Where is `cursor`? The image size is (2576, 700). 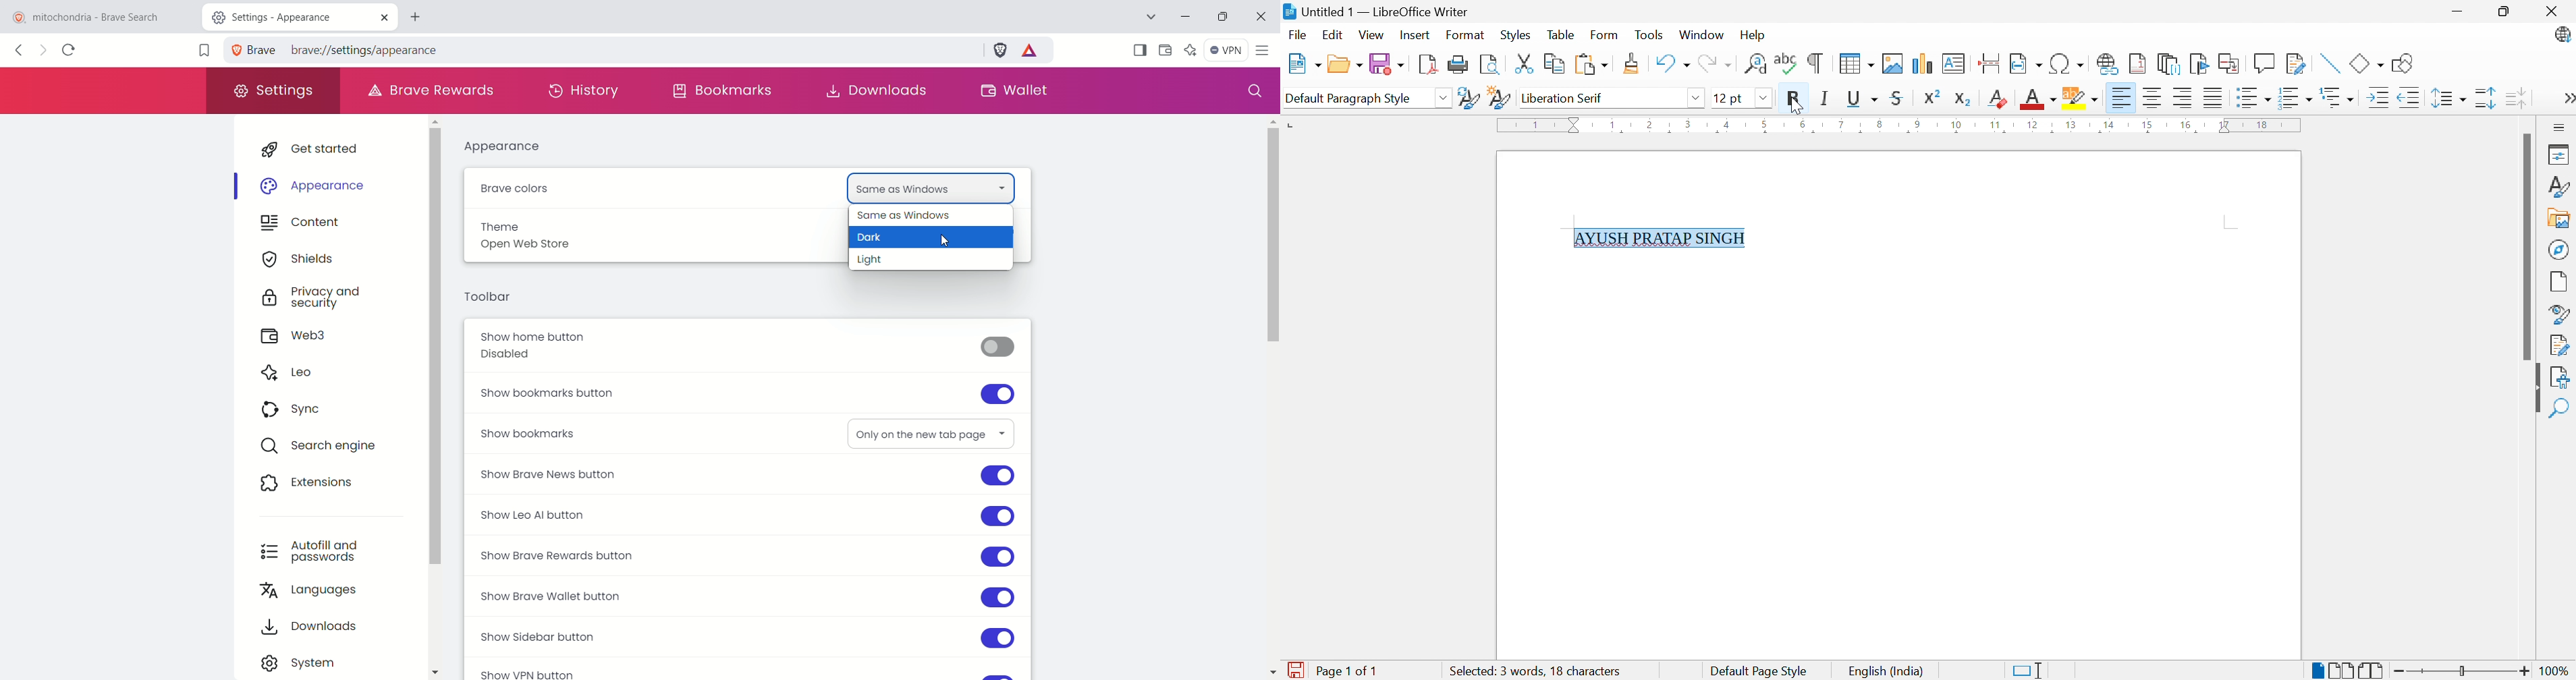 cursor is located at coordinates (944, 244).